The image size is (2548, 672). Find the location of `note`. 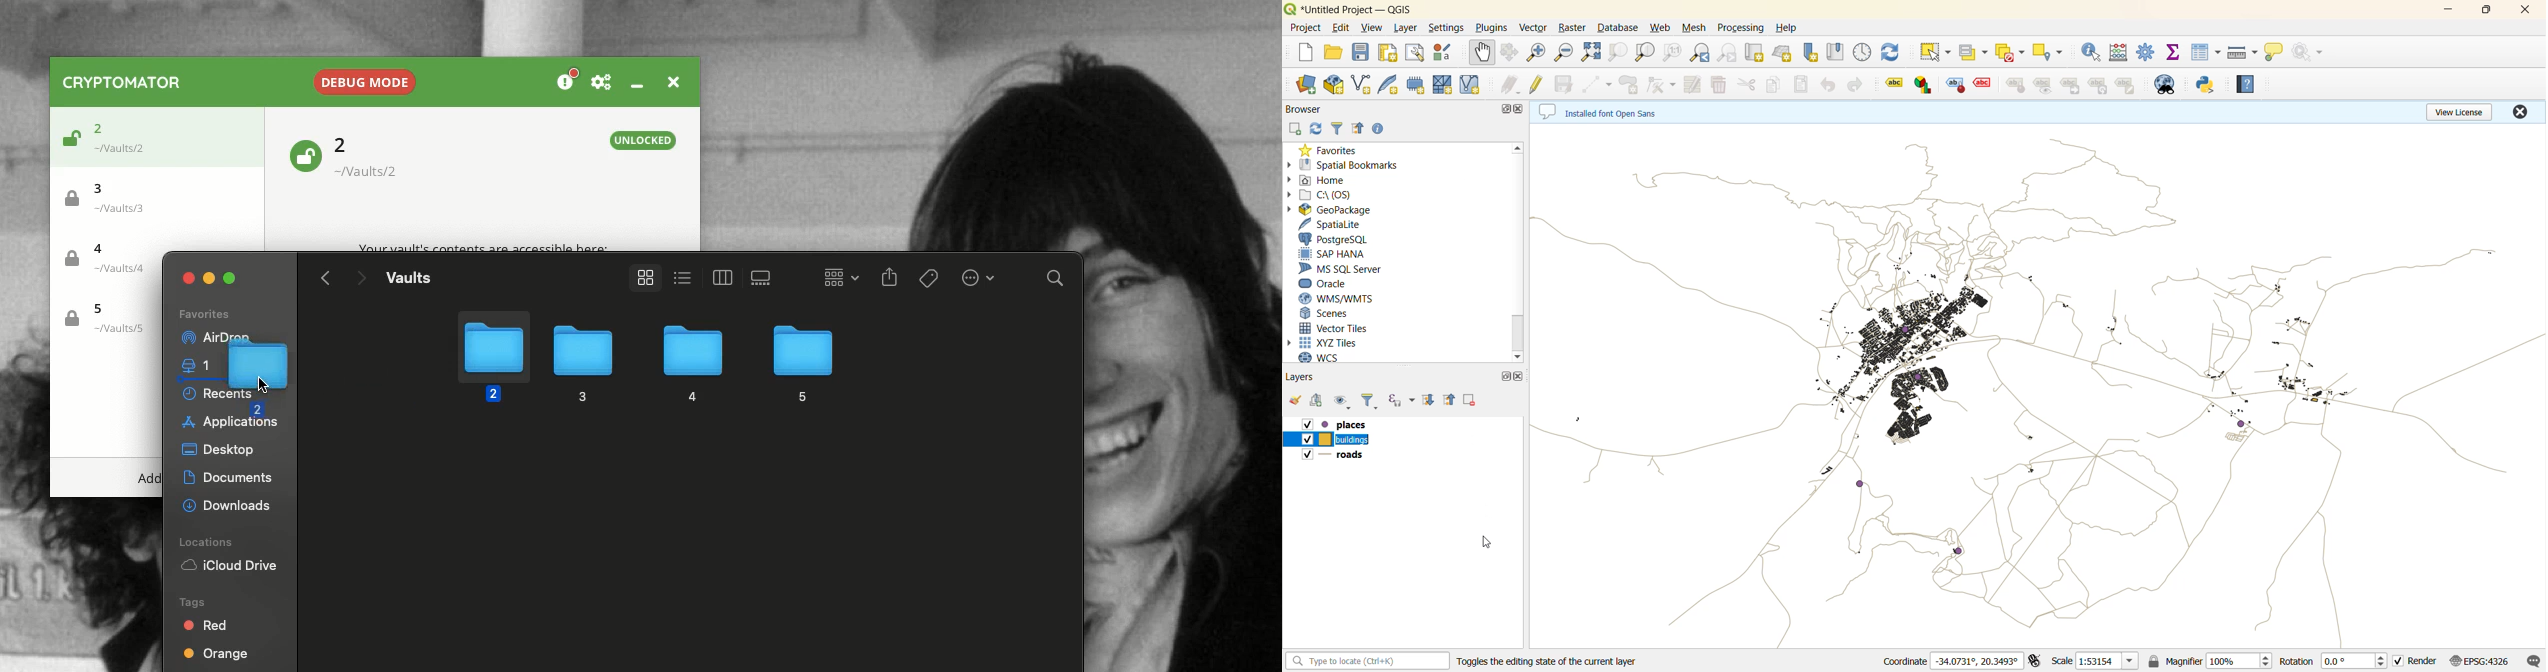

note is located at coordinates (2127, 85).